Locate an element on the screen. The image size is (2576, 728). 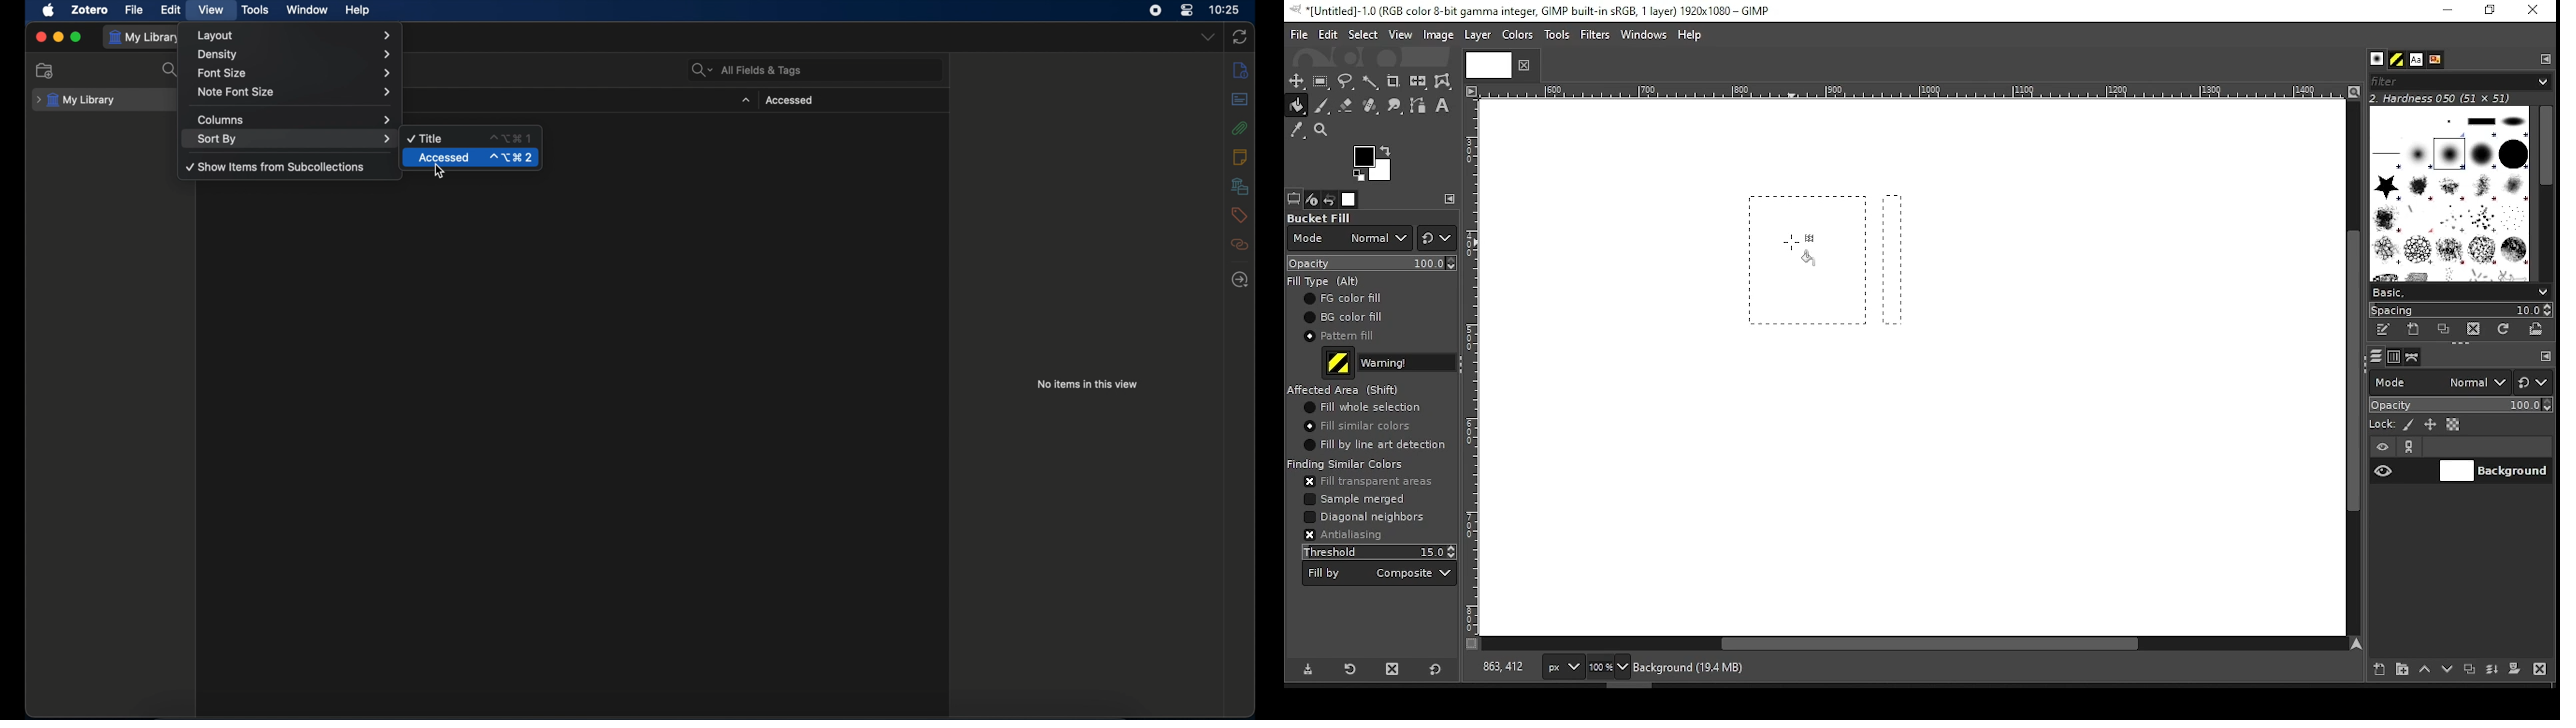
fuzzy selection tool is located at coordinates (1371, 82).